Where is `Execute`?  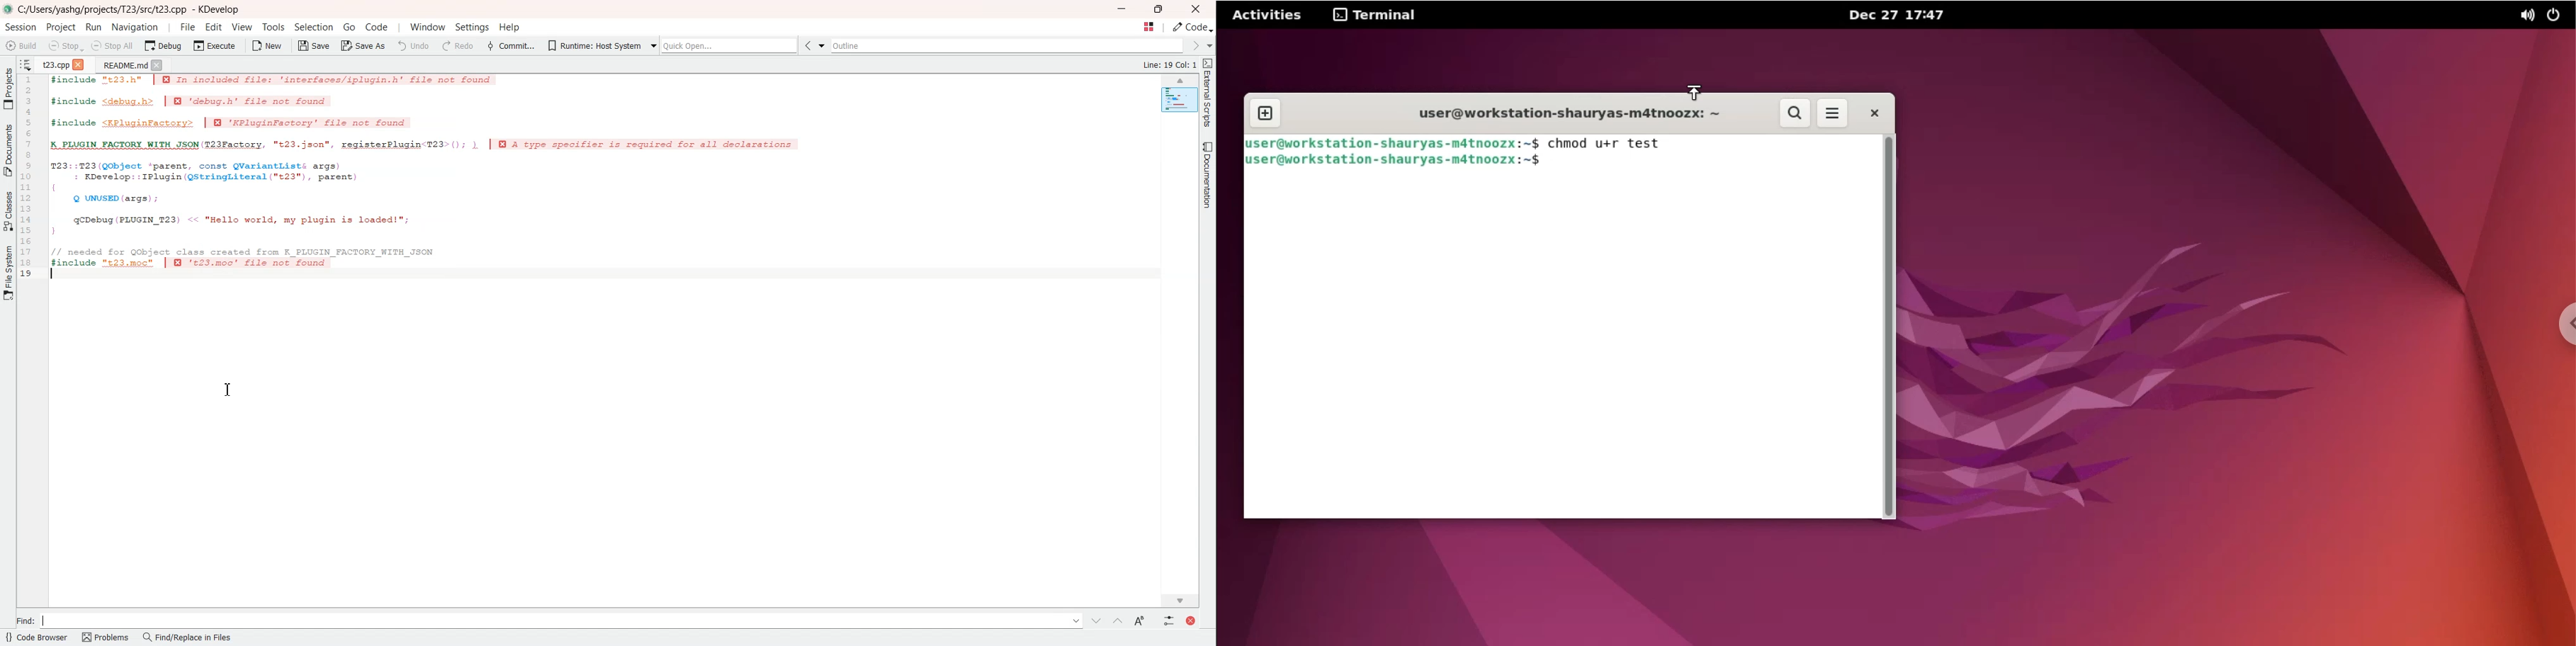 Execute is located at coordinates (215, 45).